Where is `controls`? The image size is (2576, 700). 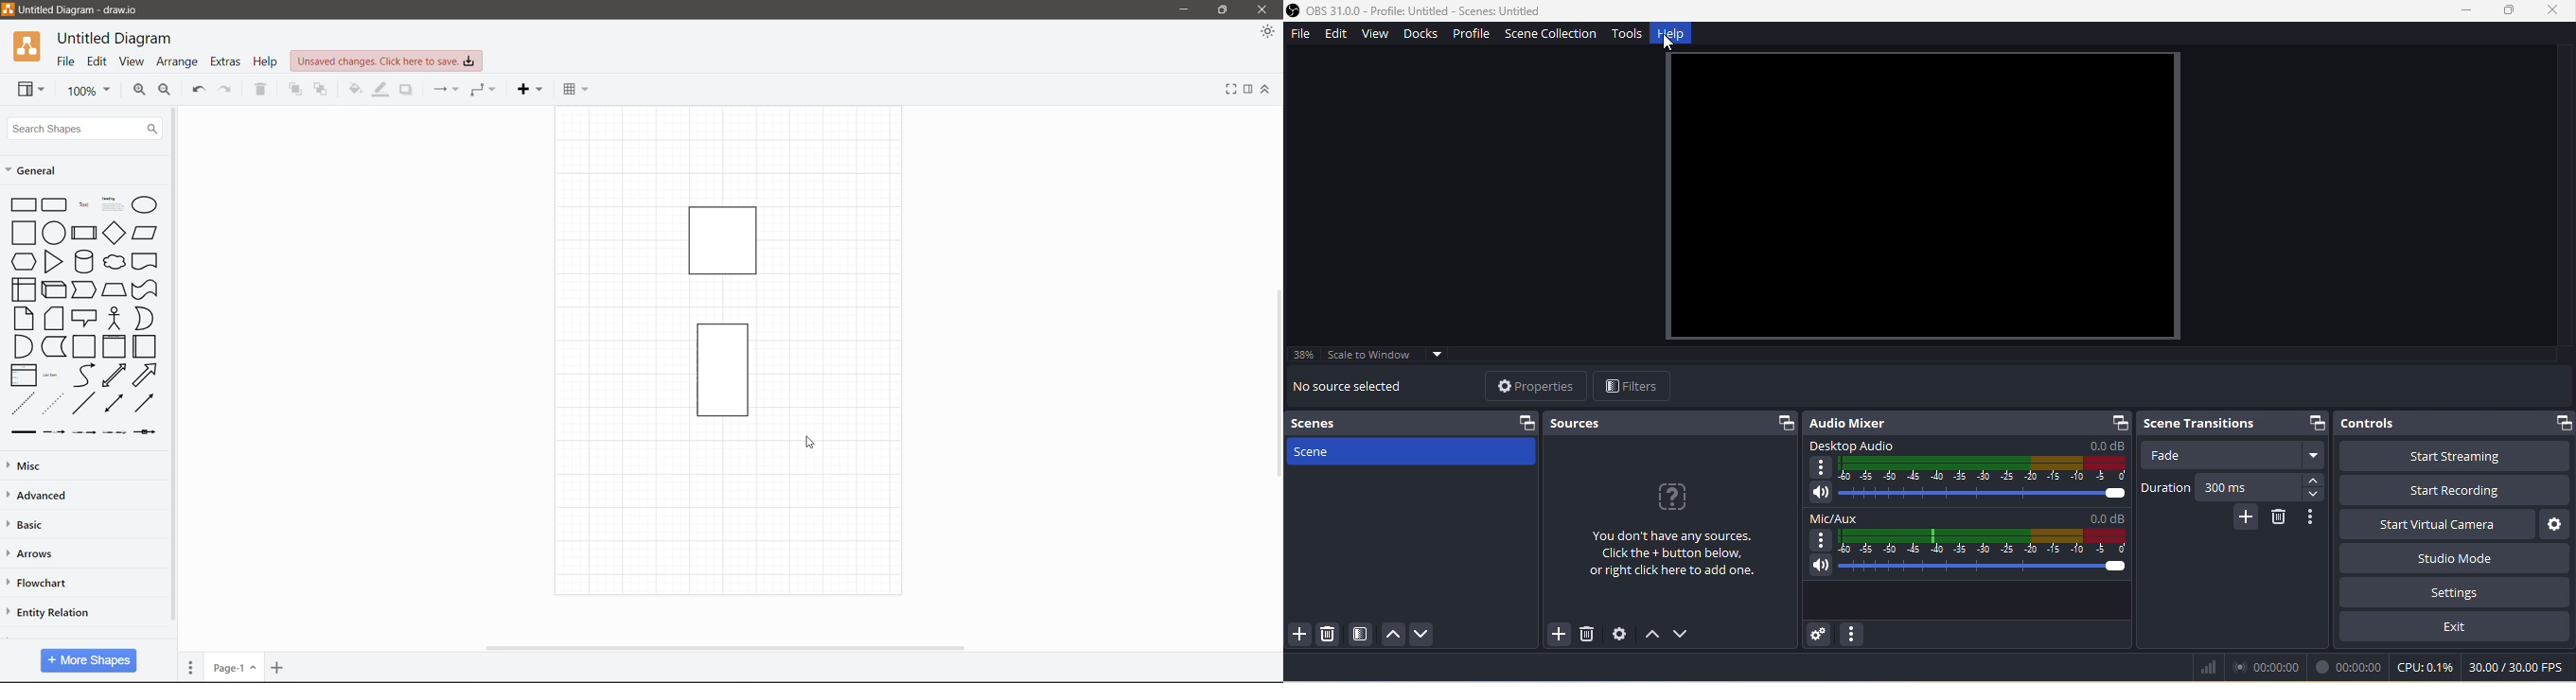
controls is located at coordinates (2455, 420).